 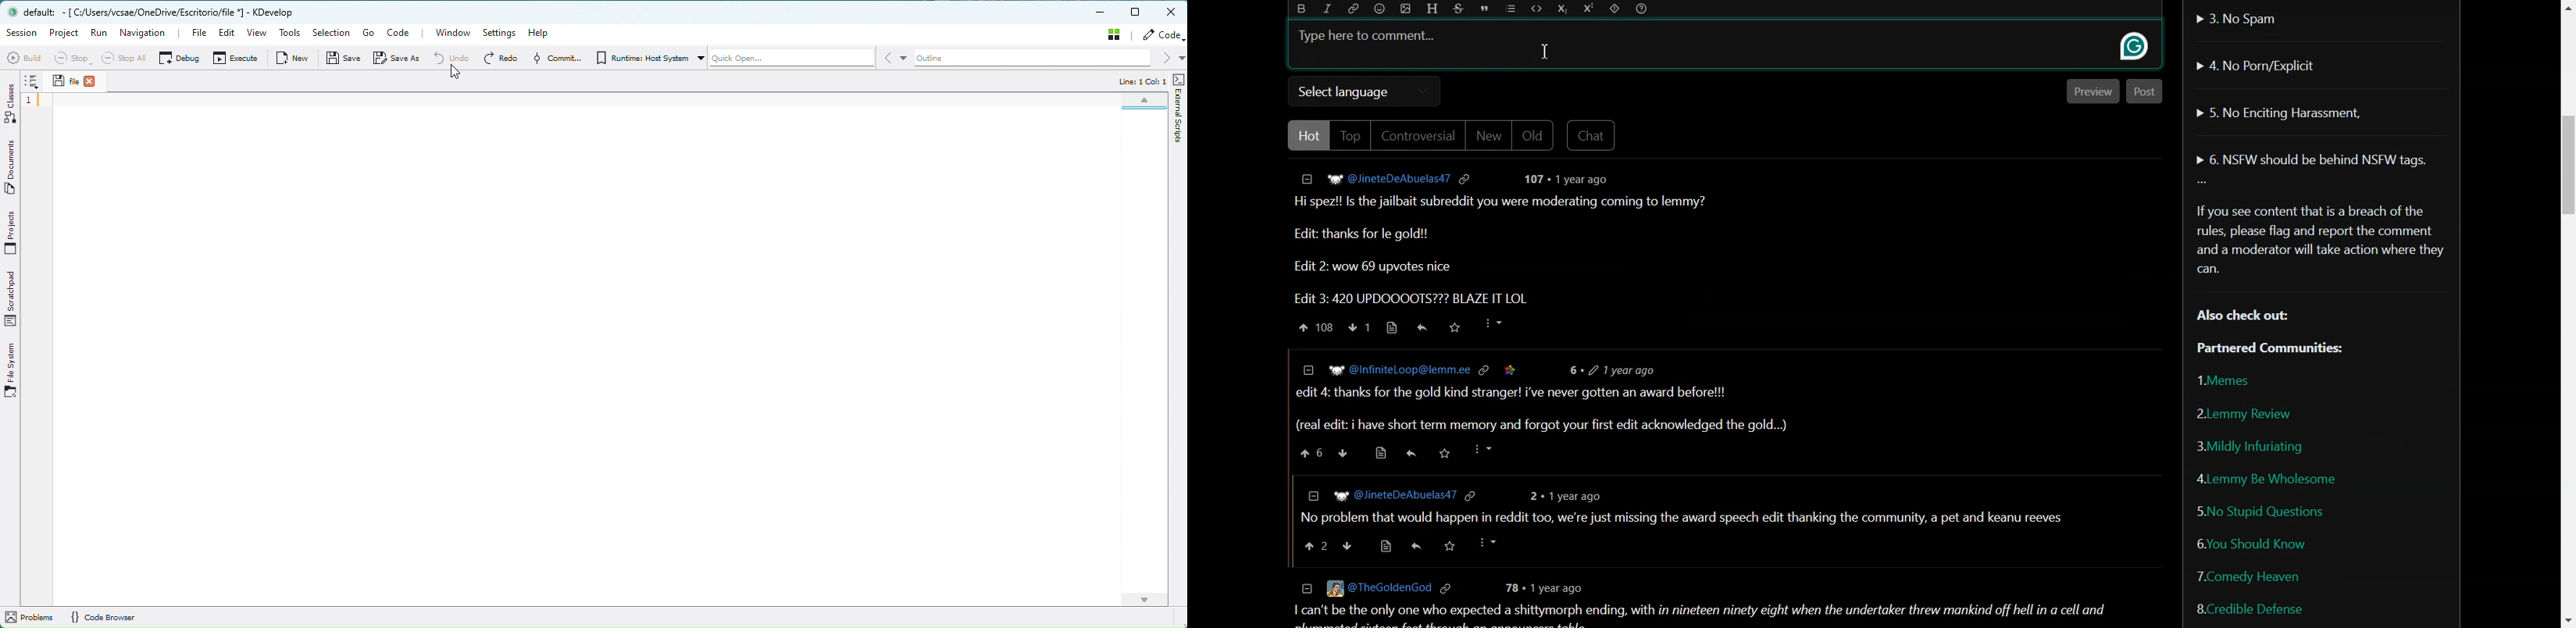 I want to click on Code, so click(x=1536, y=9).